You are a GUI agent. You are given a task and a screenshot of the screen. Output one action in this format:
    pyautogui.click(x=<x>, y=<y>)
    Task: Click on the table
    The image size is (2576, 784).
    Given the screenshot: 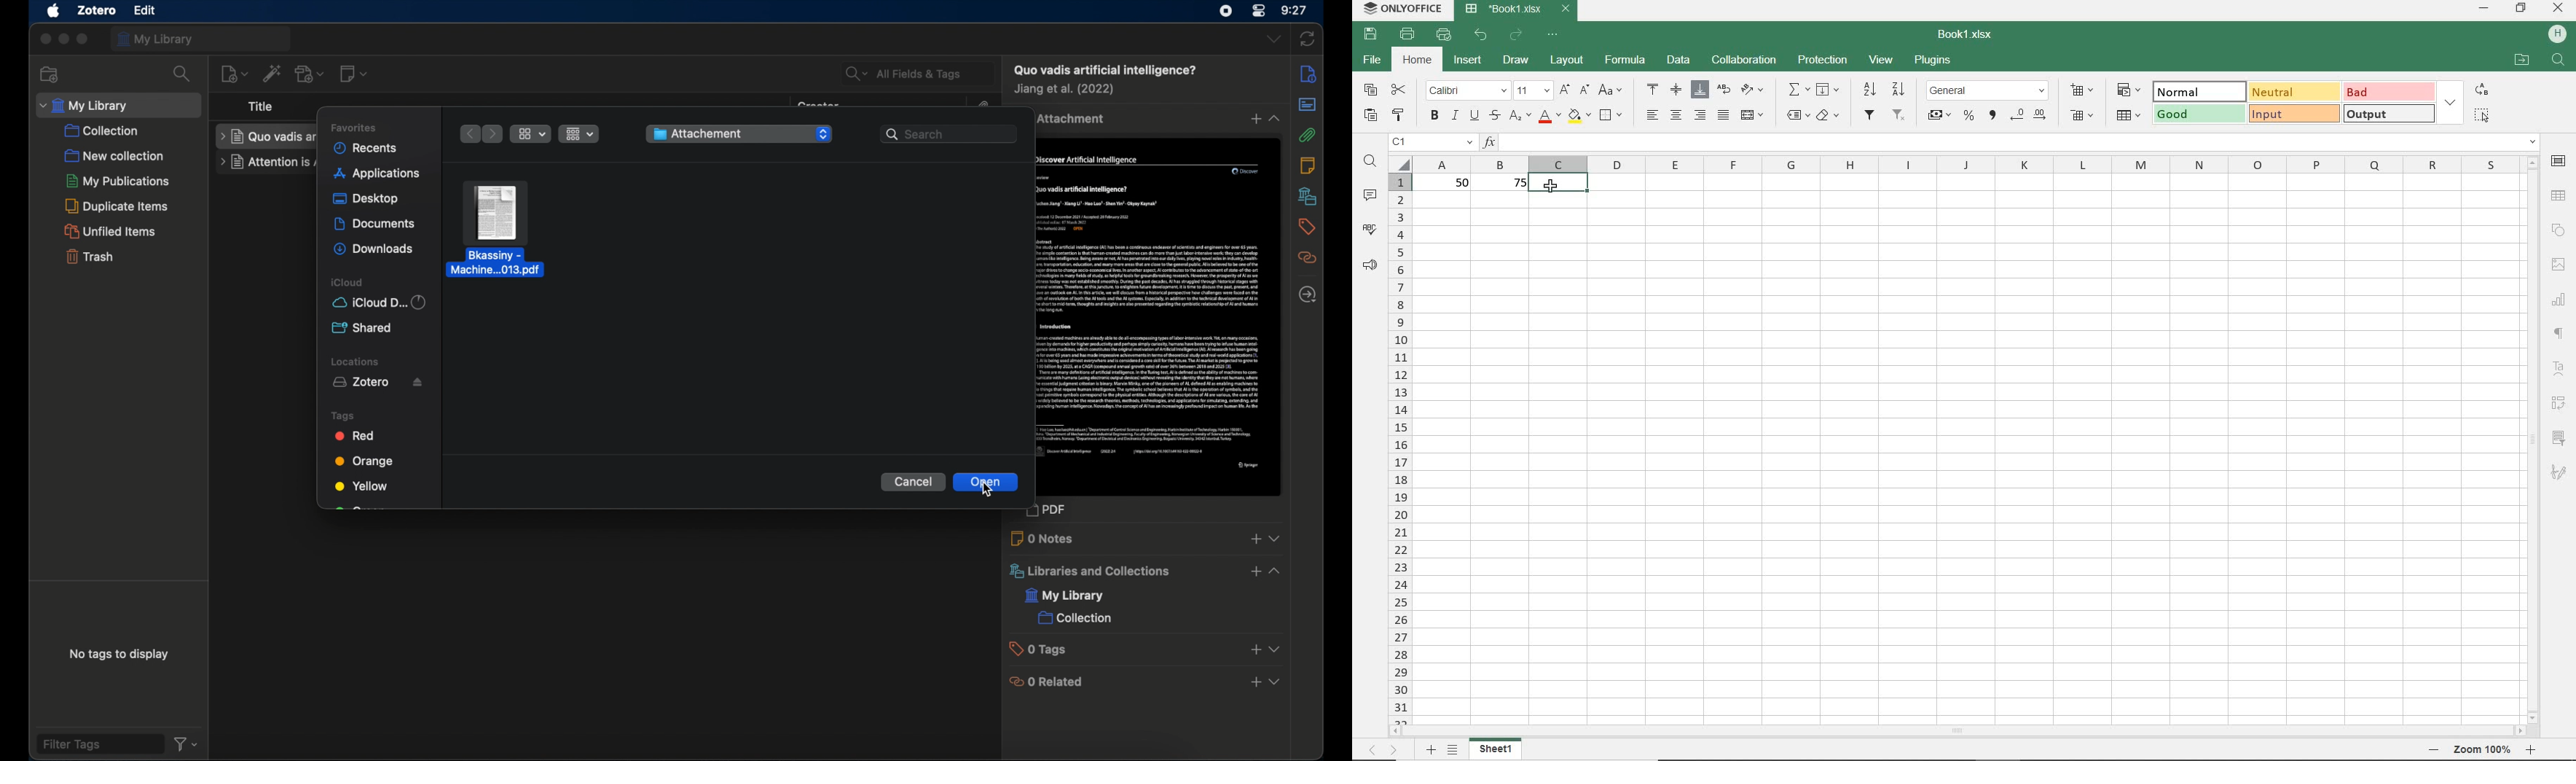 What is the action you would take?
    pyautogui.click(x=2559, y=196)
    